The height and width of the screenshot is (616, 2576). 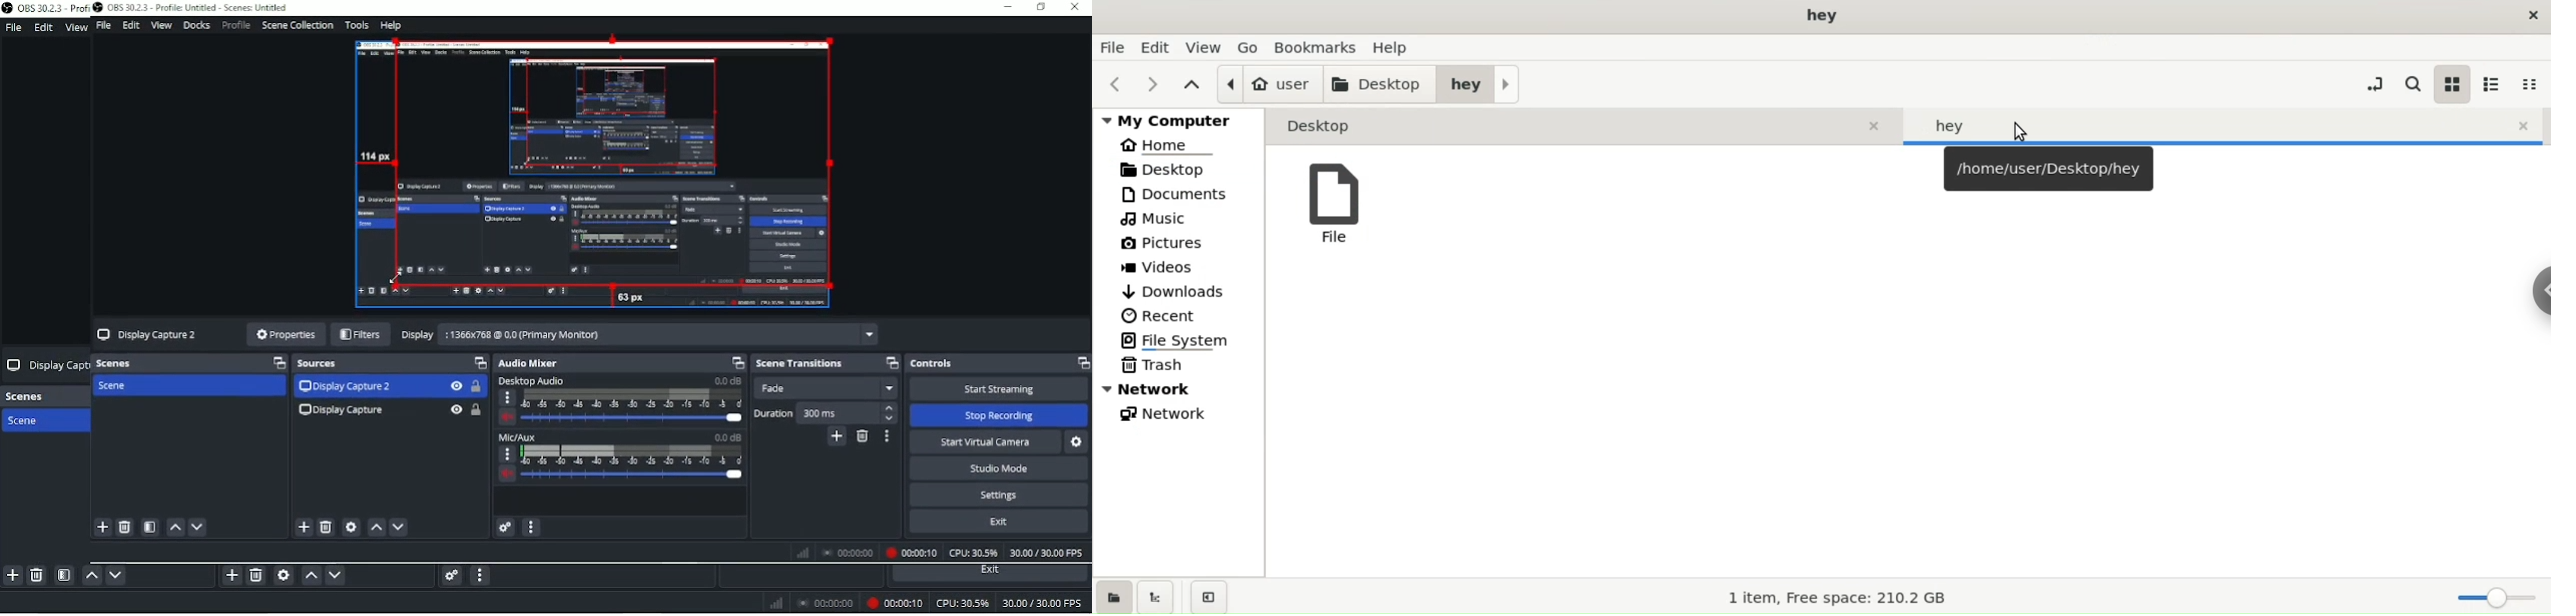 What do you see at coordinates (115, 575) in the screenshot?
I see `Move scene down` at bounding box center [115, 575].